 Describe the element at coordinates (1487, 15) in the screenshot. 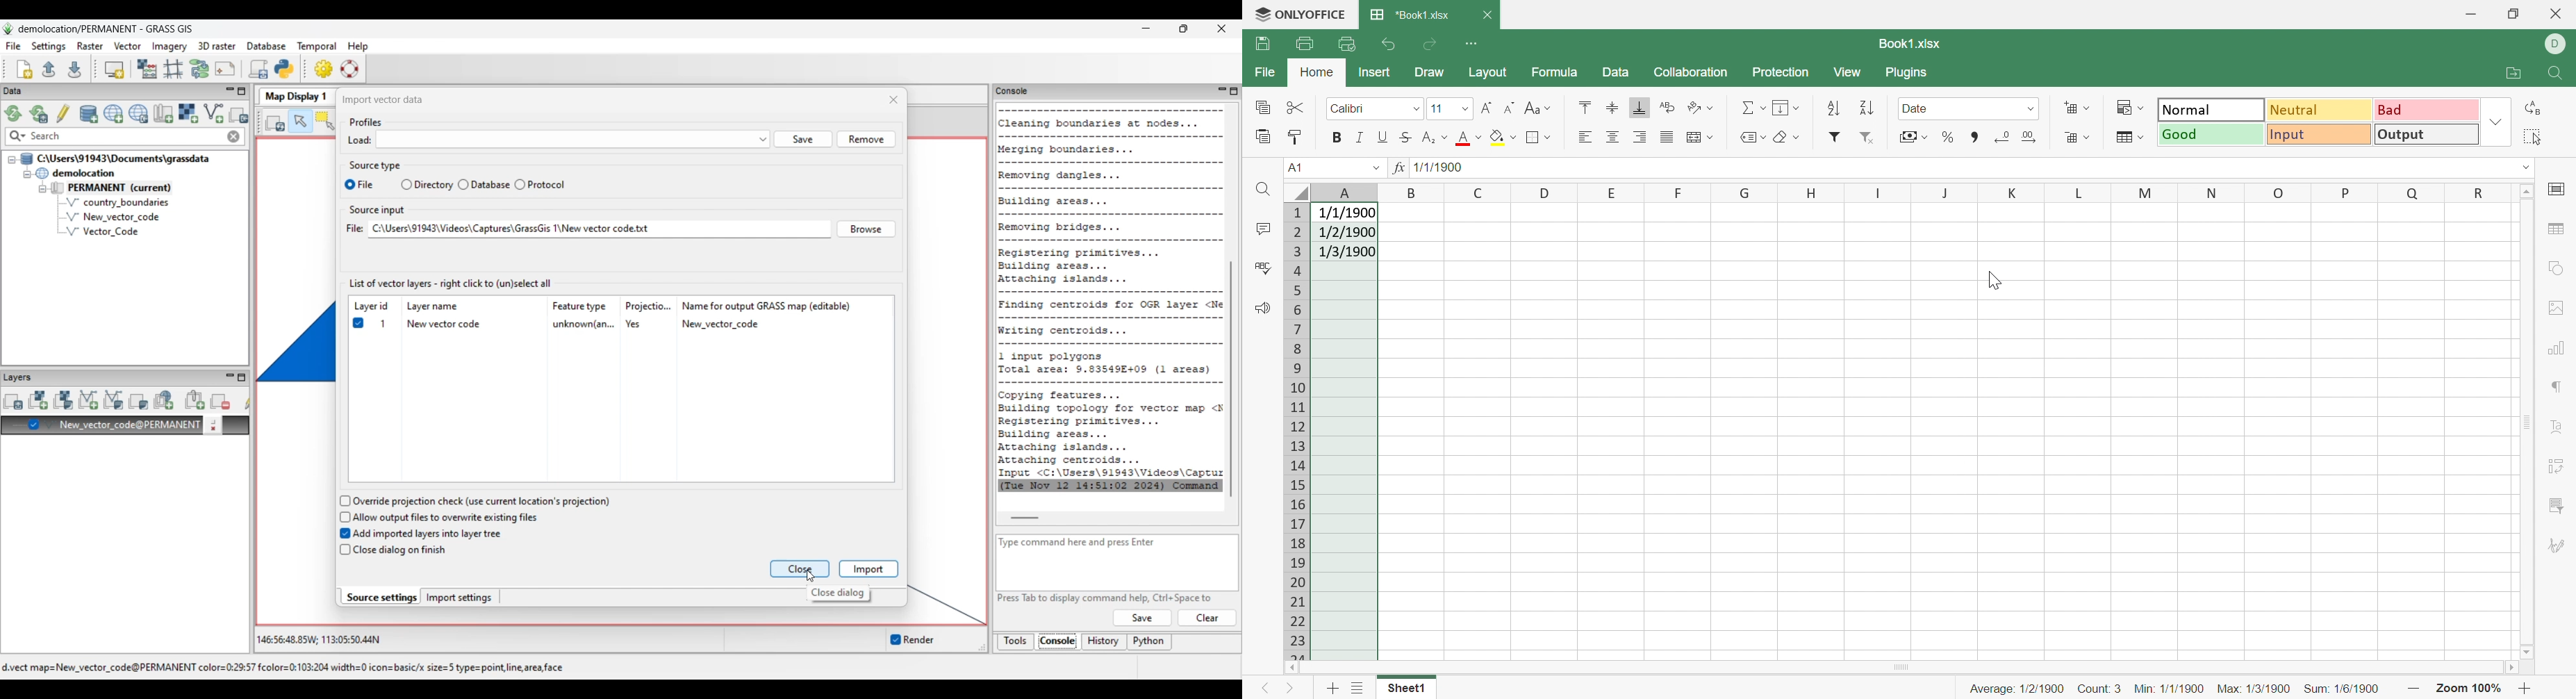

I see `Close` at that location.